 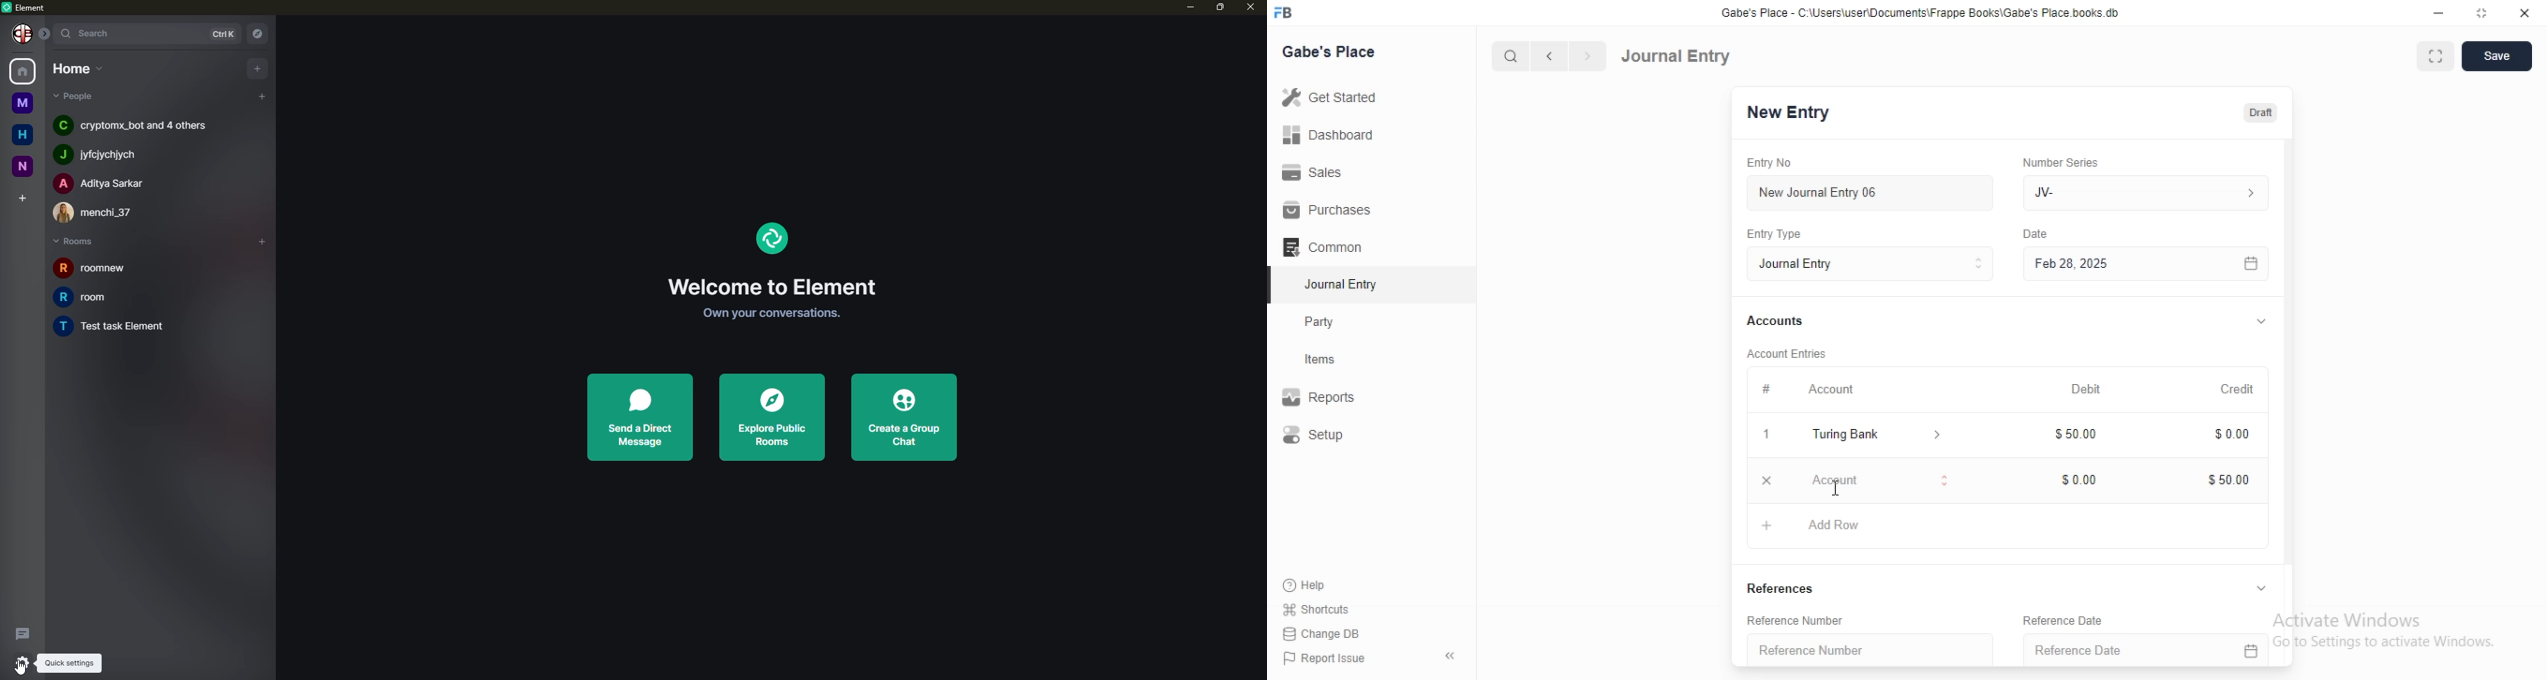 What do you see at coordinates (1585, 57) in the screenshot?
I see `next` at bounding box center [1585, 57].